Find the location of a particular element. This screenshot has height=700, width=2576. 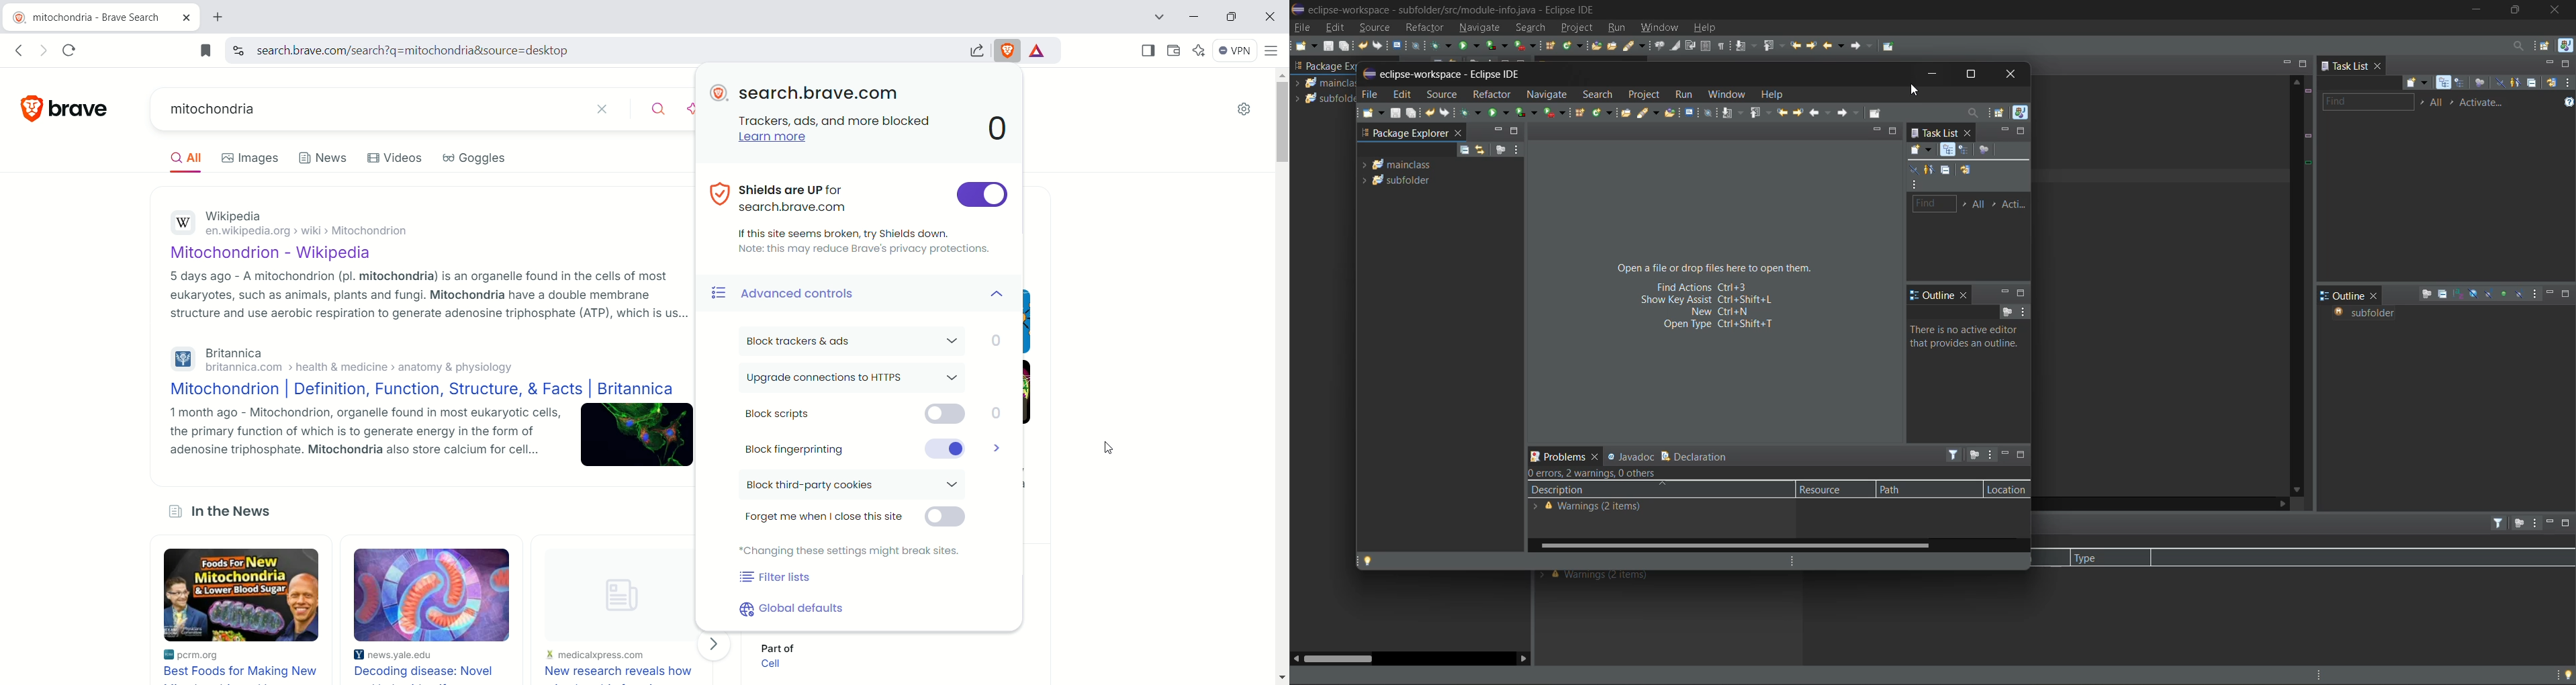

brave is located at coordinates (76, 110).